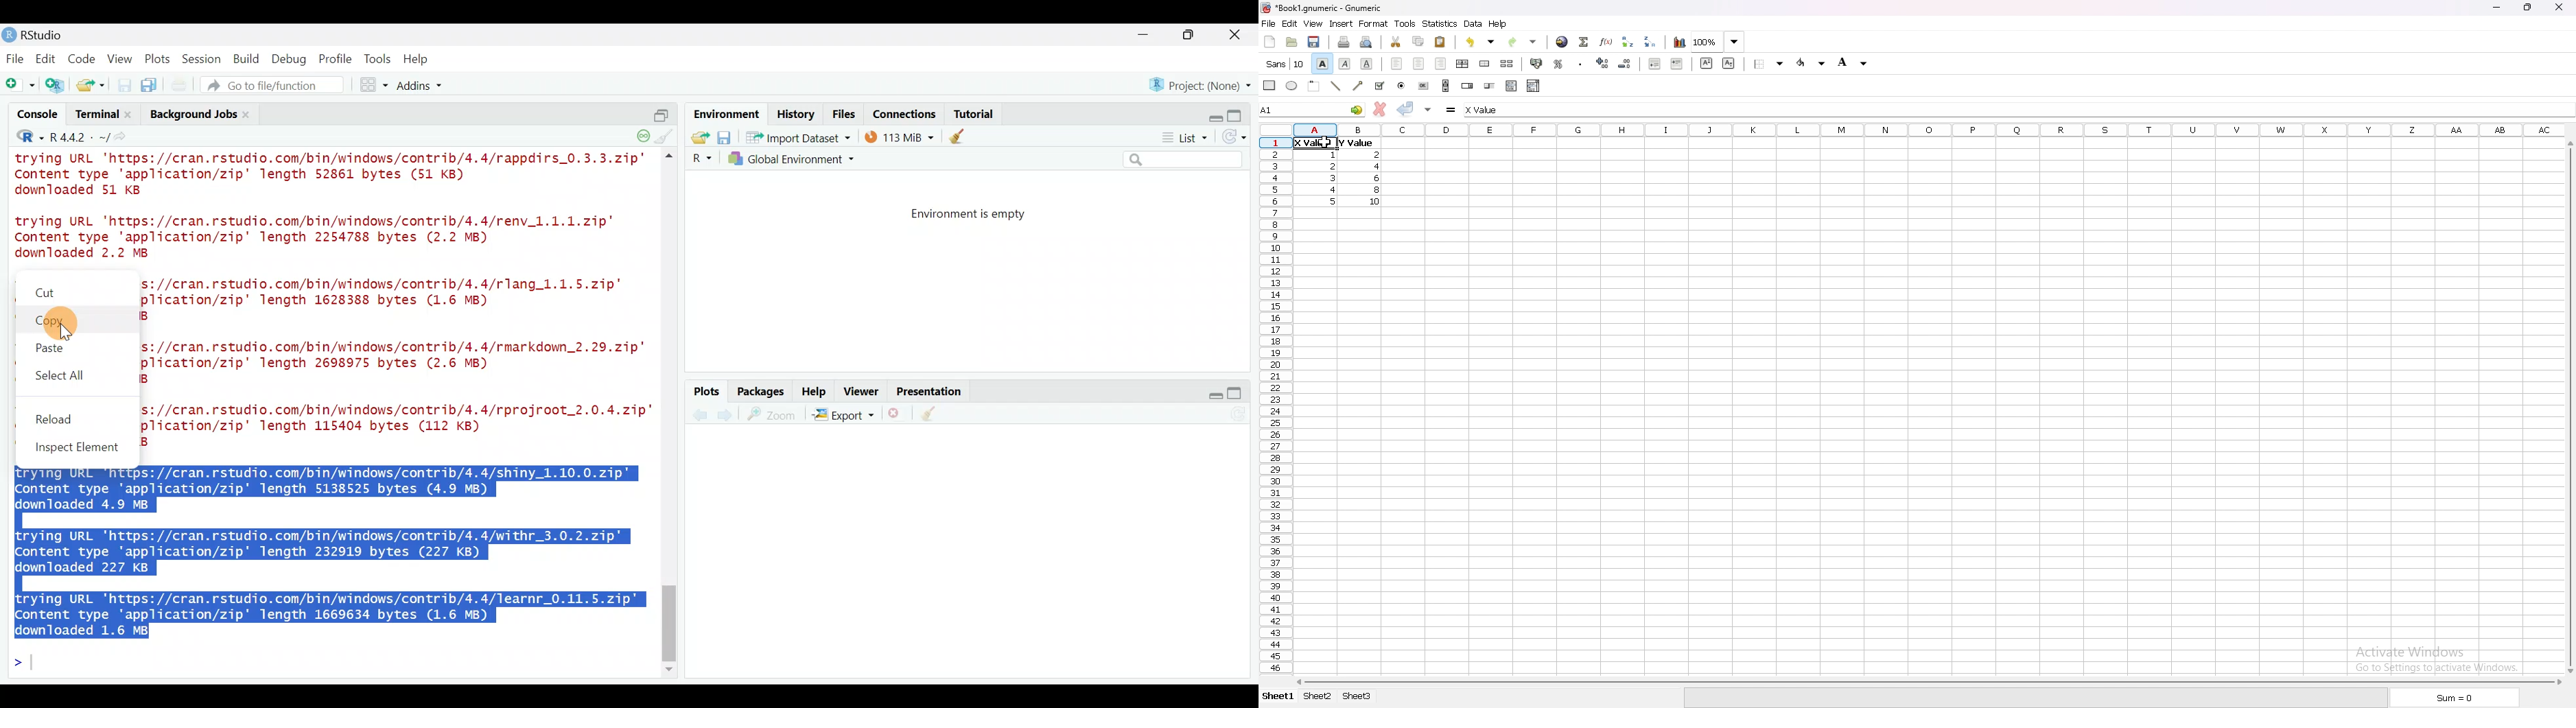 This screenshot has height=728, width=2576. I want to click on 114 MIB, so click(900, 136).